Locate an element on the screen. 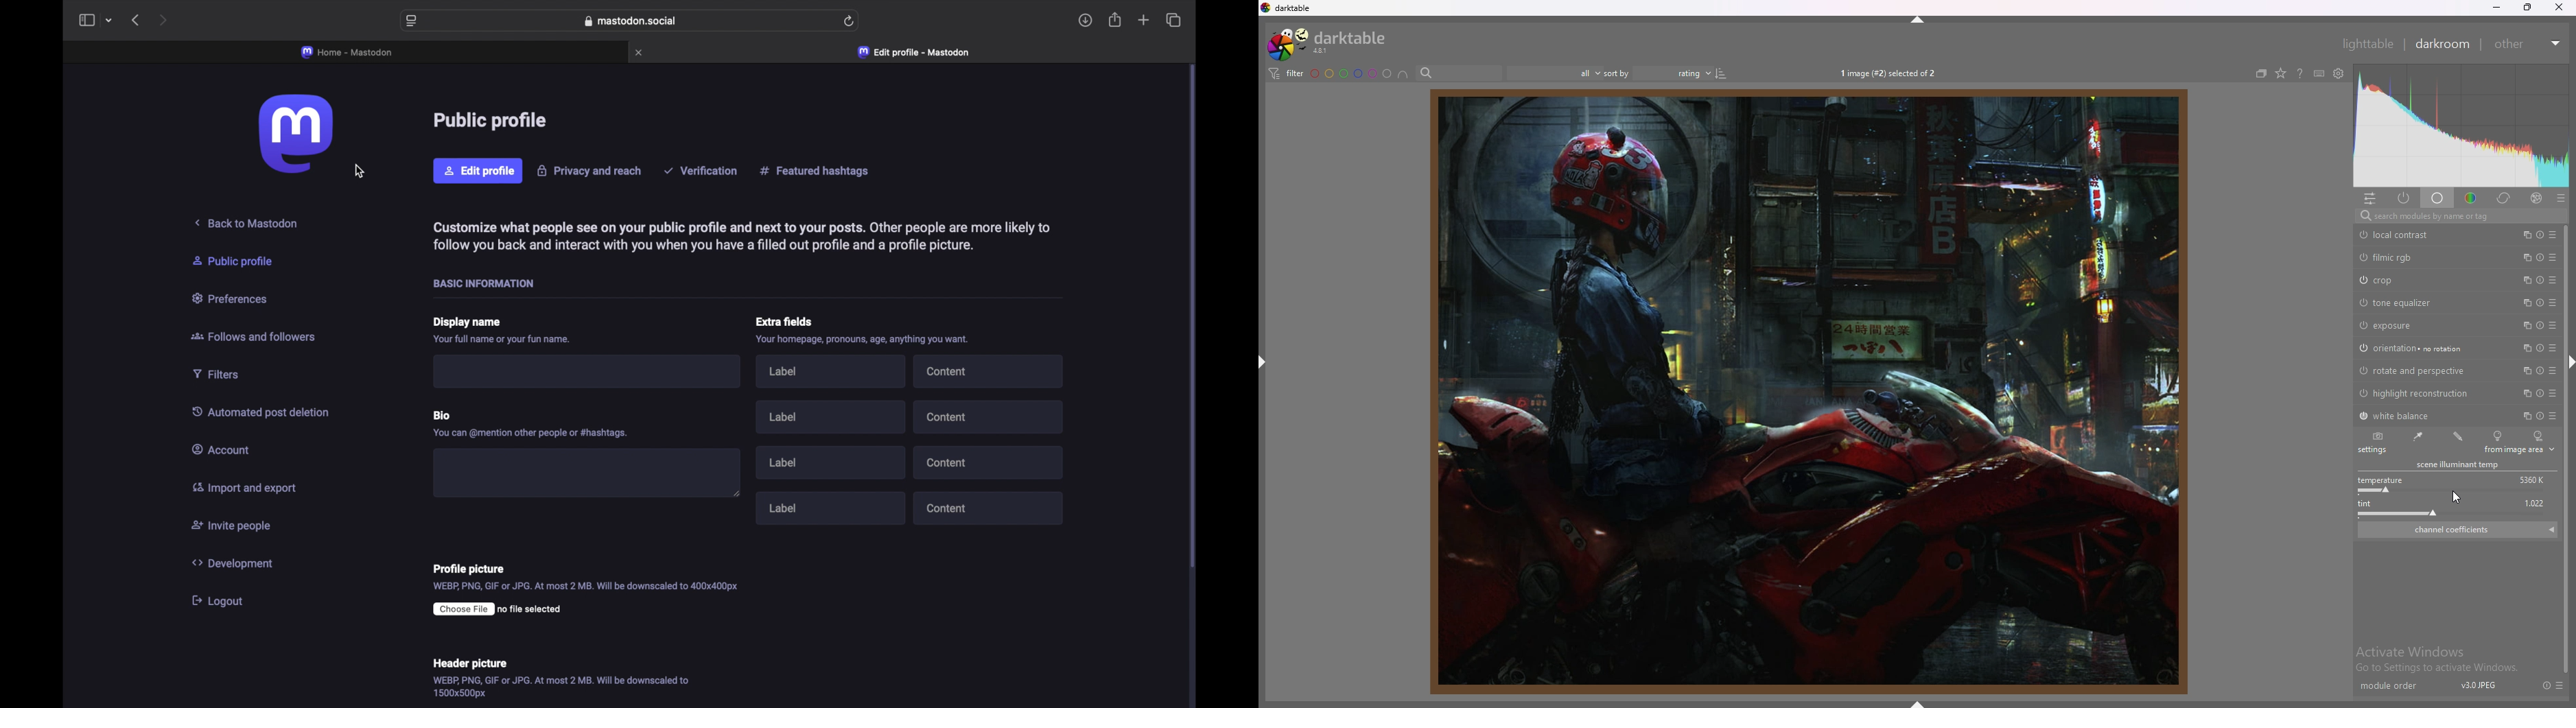 This screenshot has height=728, width=2576. effect is located at coordinates (2536, 199).